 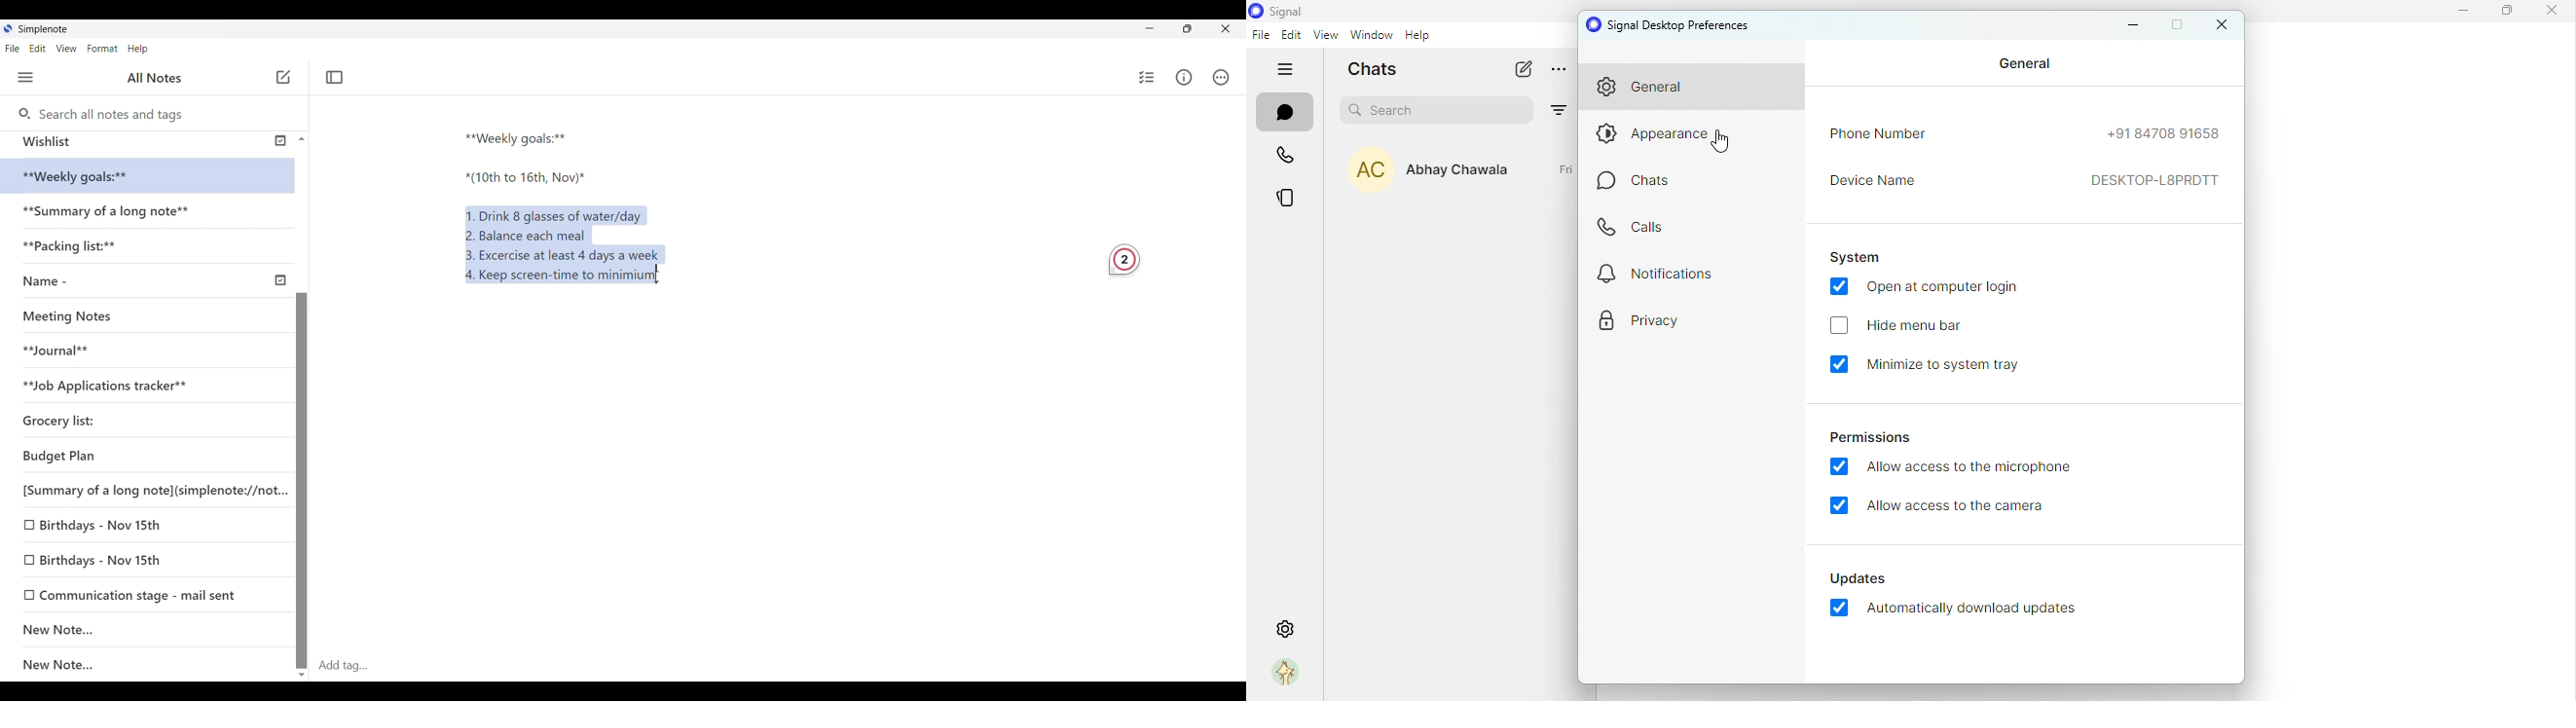 What do you see at coordinates (152, 282) in the screenshot?
I see `Name` at bounding box center [152, 282].